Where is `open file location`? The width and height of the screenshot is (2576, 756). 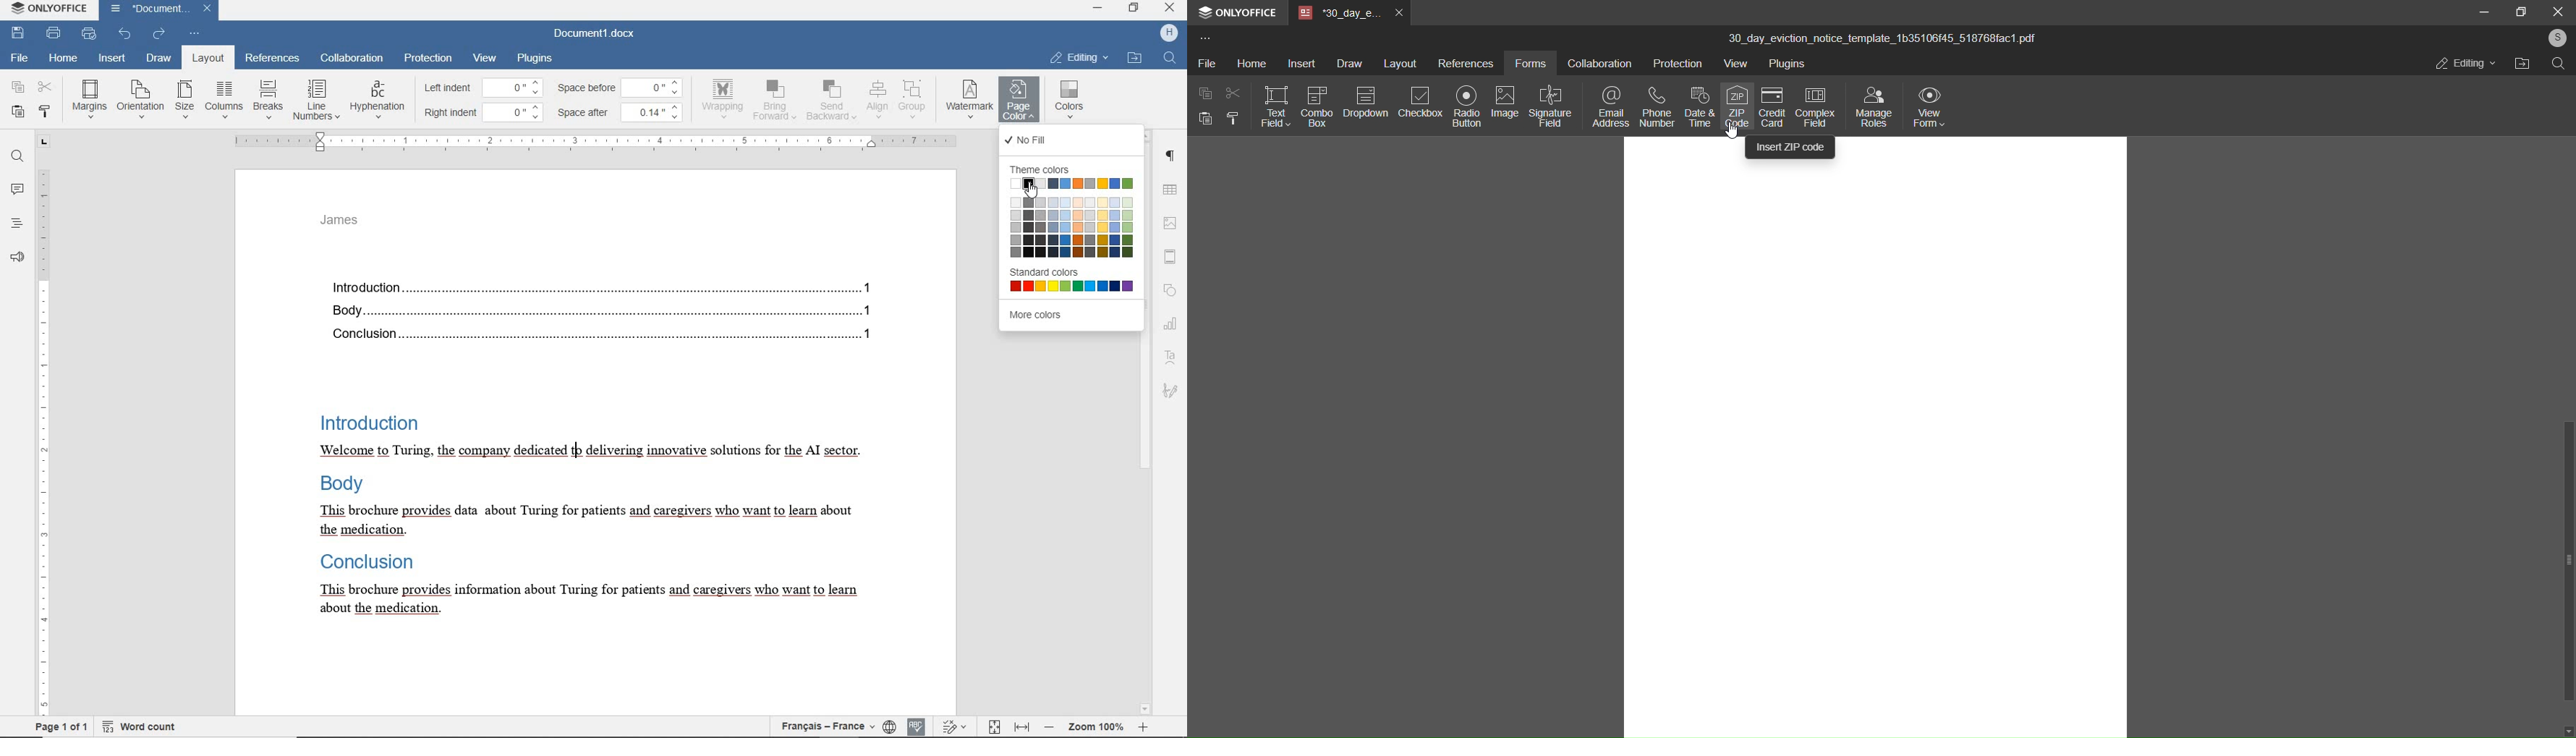
open file location is located at coordinates (2518, 64).